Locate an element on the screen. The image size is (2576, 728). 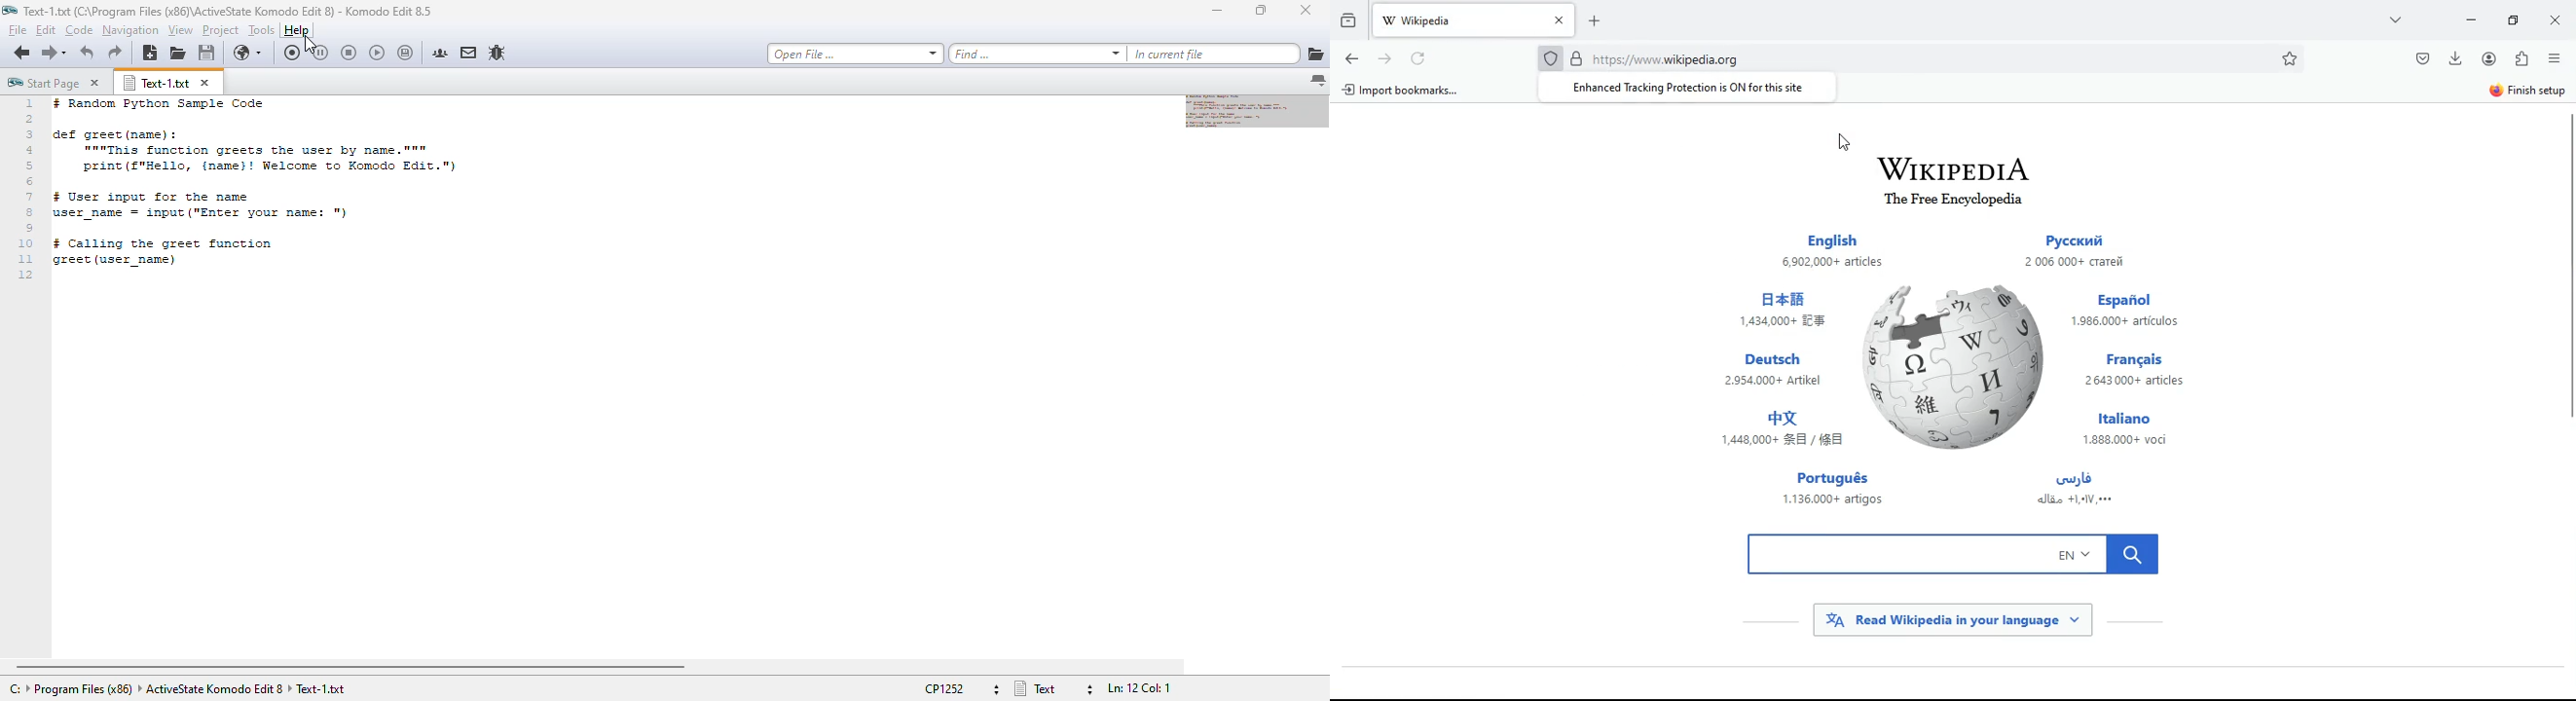
wikipedia is located at coordinates (1953, 163).